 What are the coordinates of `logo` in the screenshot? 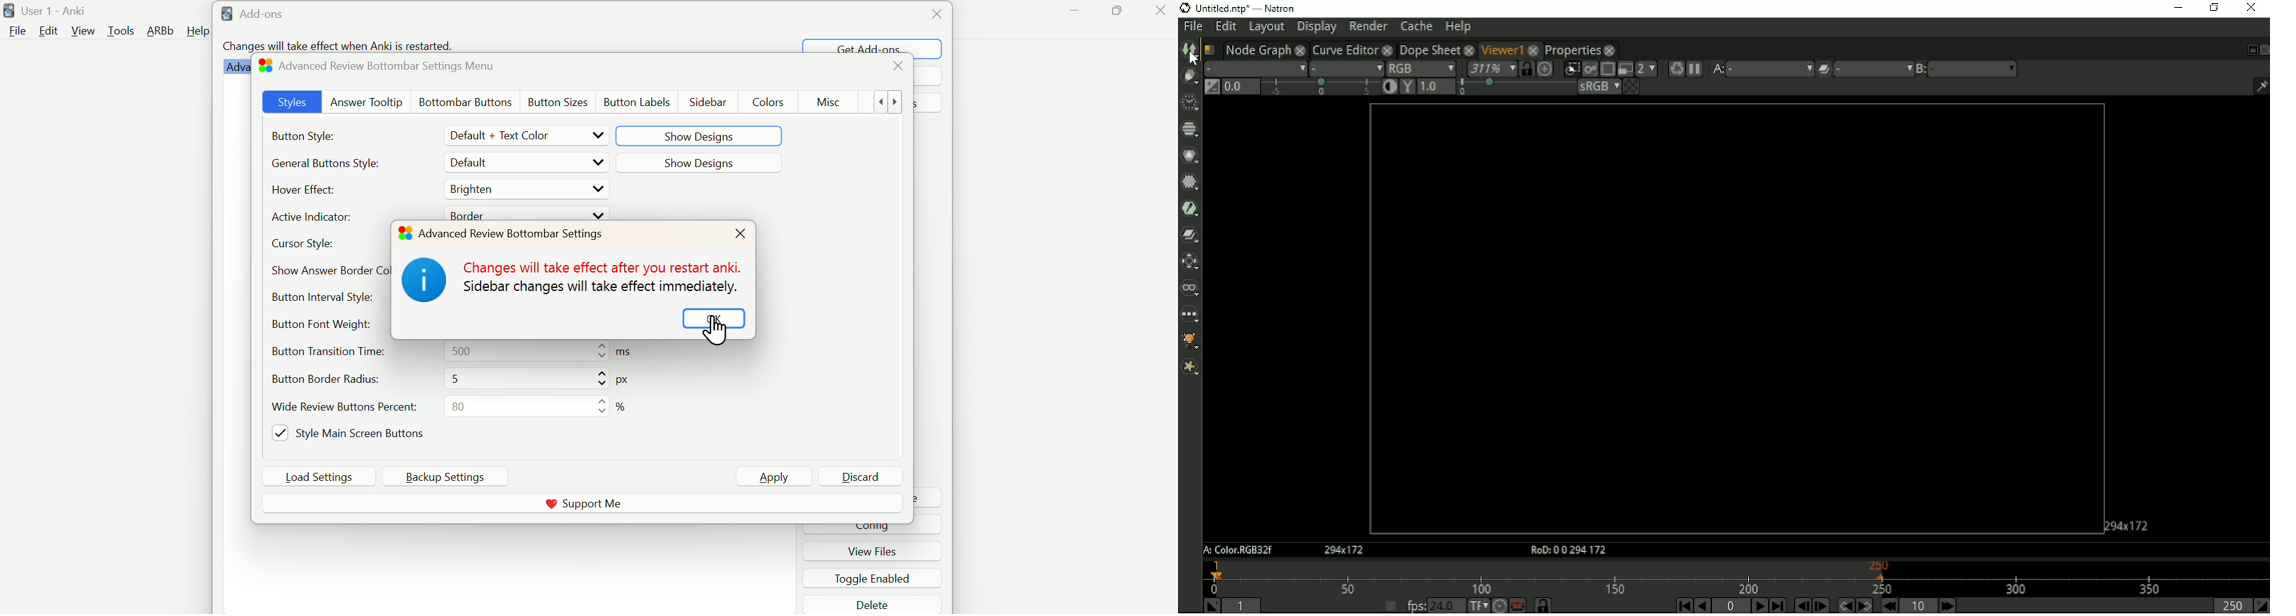 It's located at (8, 10).